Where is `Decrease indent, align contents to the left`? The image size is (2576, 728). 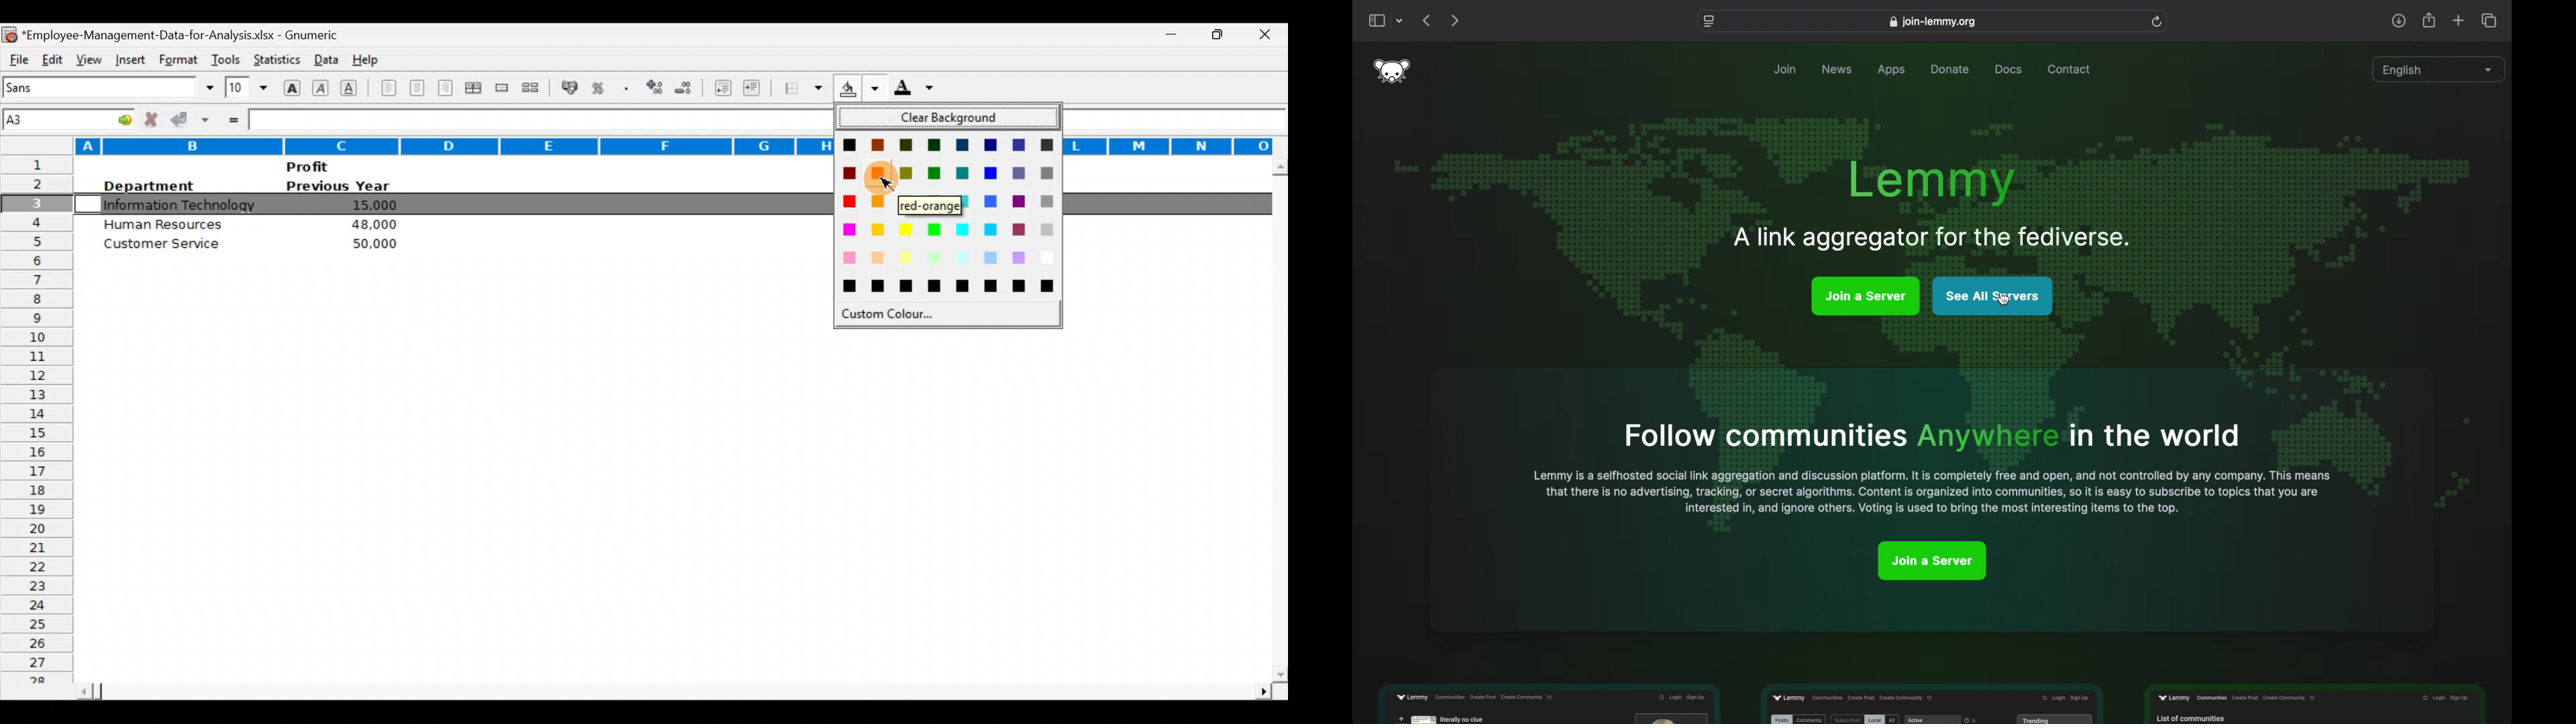 Decrease indent, align contents to the left is located at coordinates (724, 89).